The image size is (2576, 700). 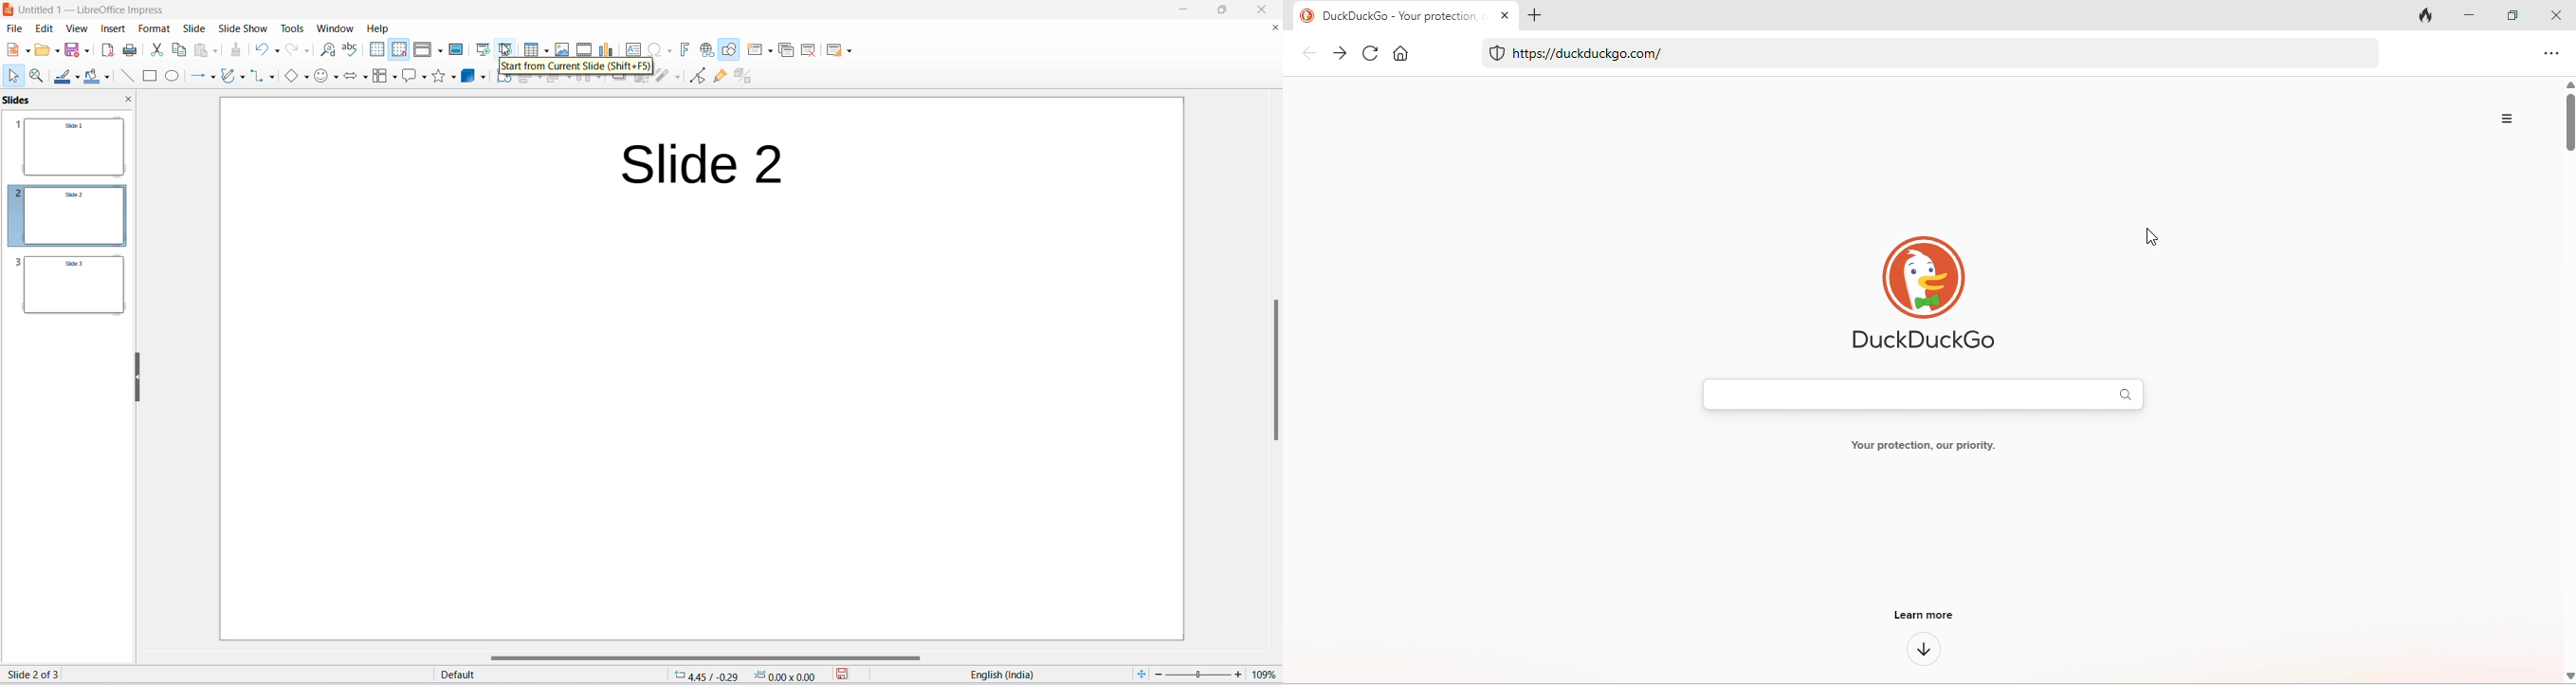 What do you see at coordinates (743, 76) in the screenshot?
I see `toggle extrusion` at bounding box center [743, 76].